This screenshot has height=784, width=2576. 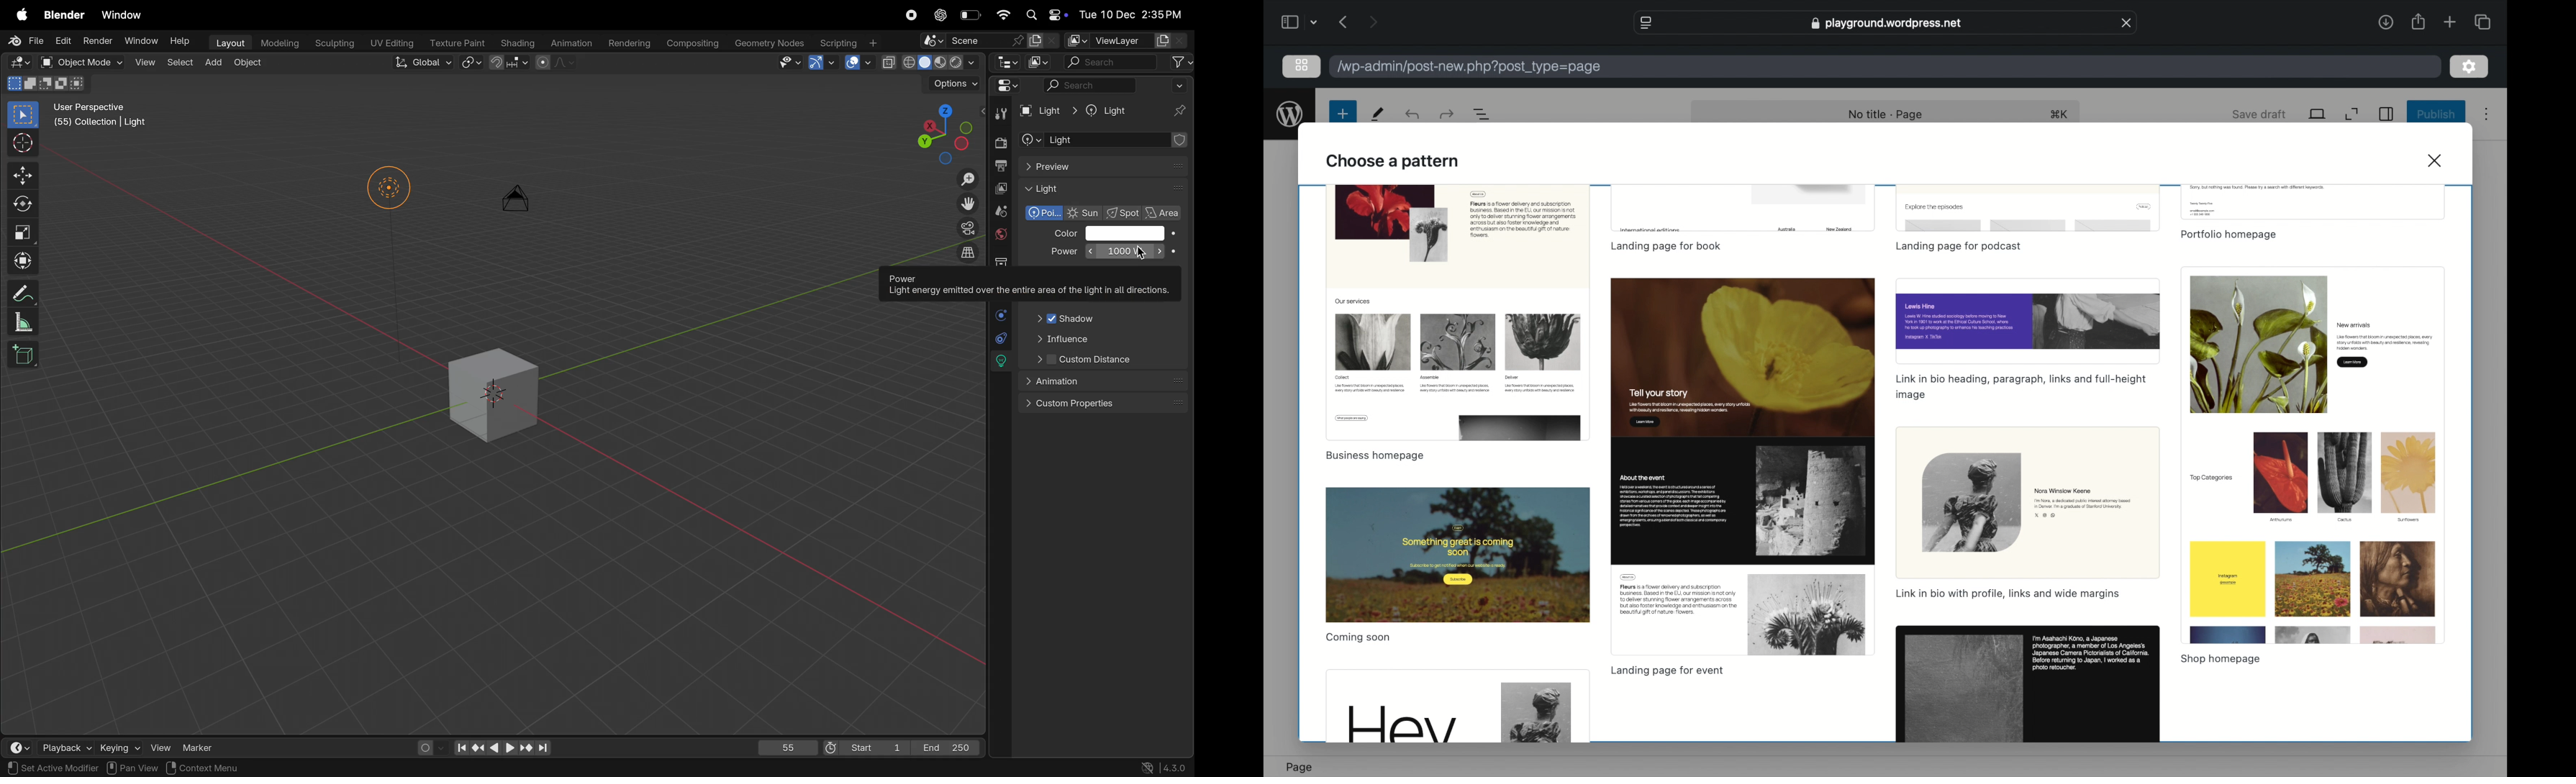 I want to click on render, so click(x=1000, y=140).